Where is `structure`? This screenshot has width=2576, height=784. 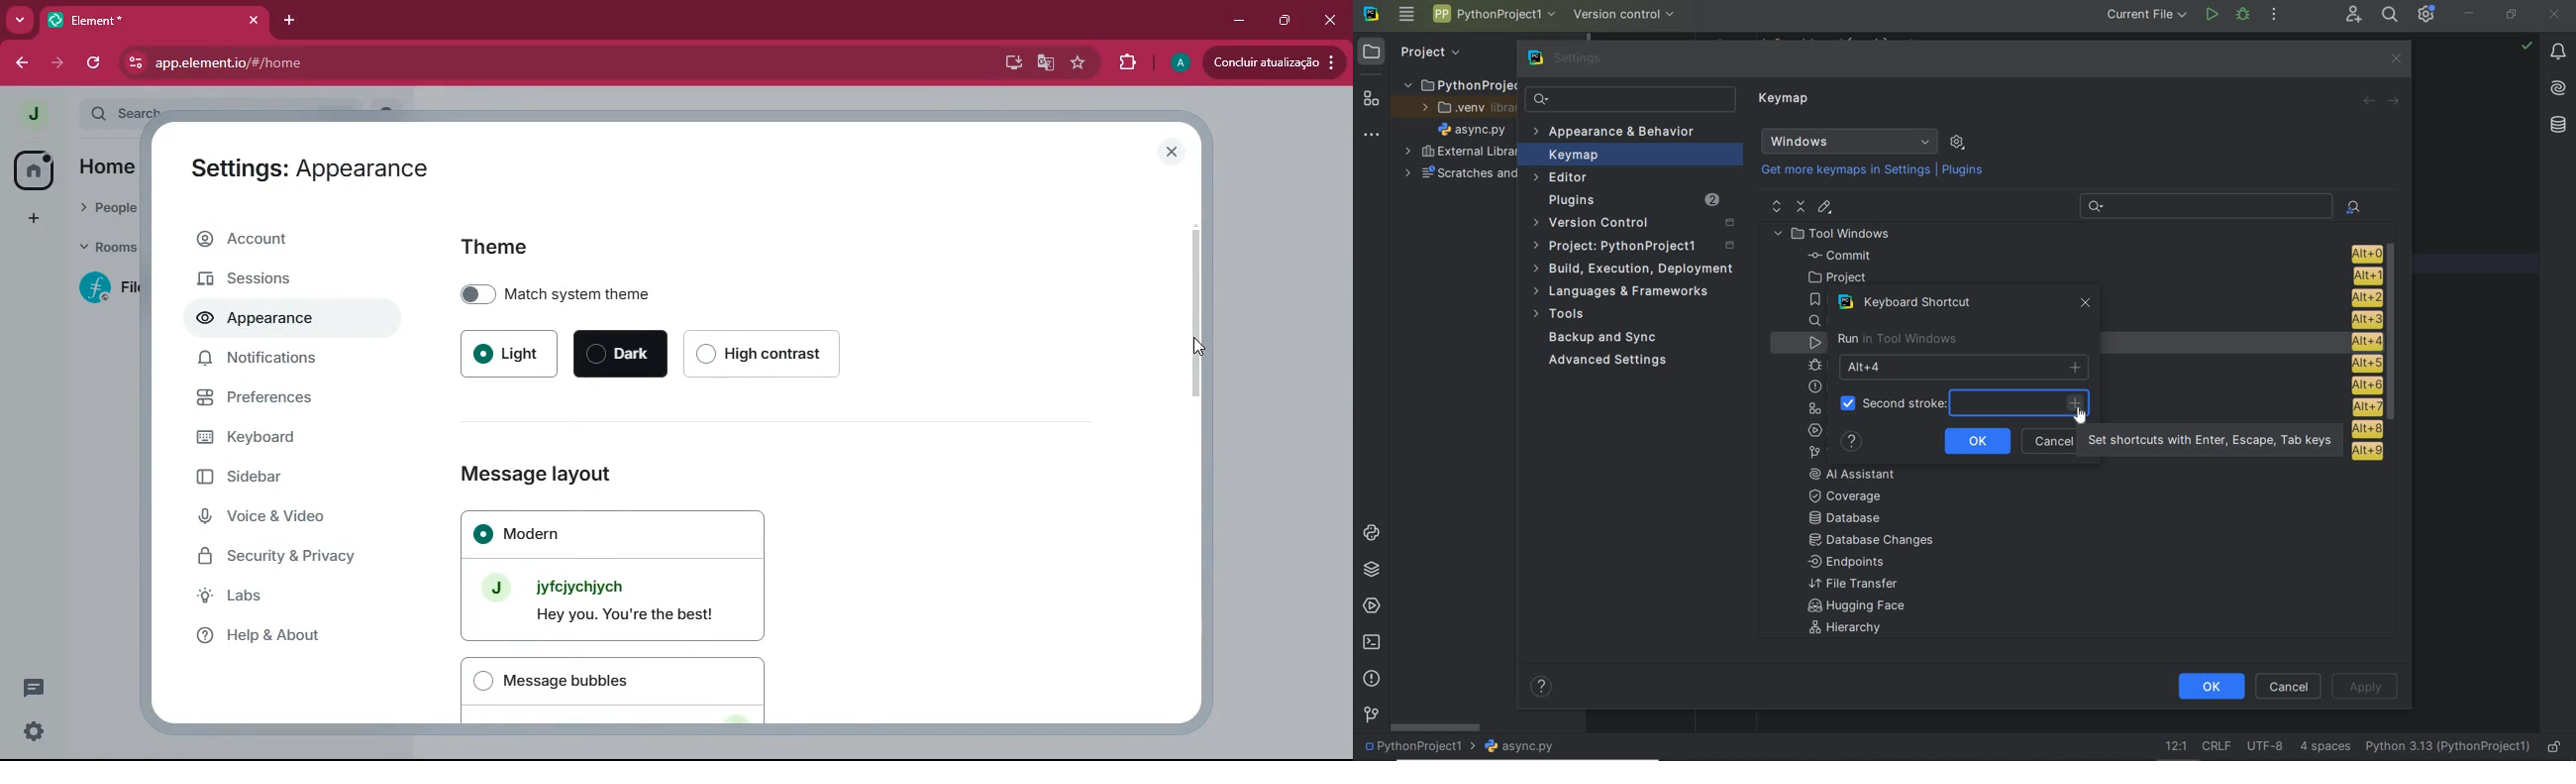 structure is located at coordinates (1369, 97).